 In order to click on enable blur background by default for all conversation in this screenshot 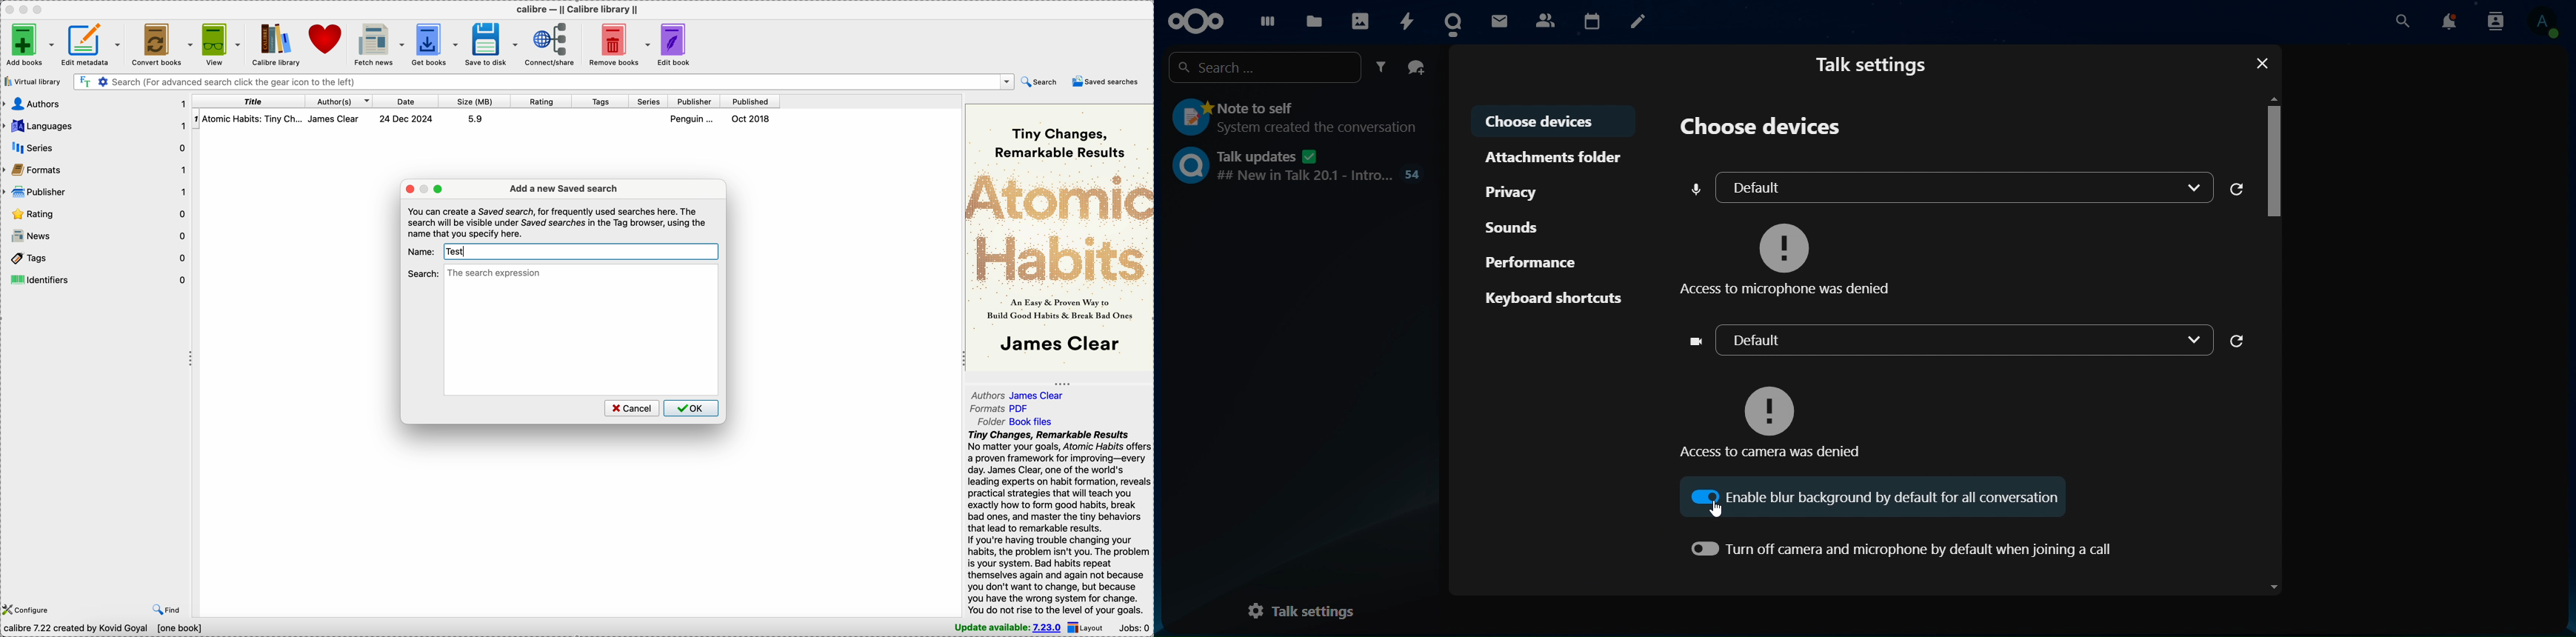, I will do `click(1883, 497)`.